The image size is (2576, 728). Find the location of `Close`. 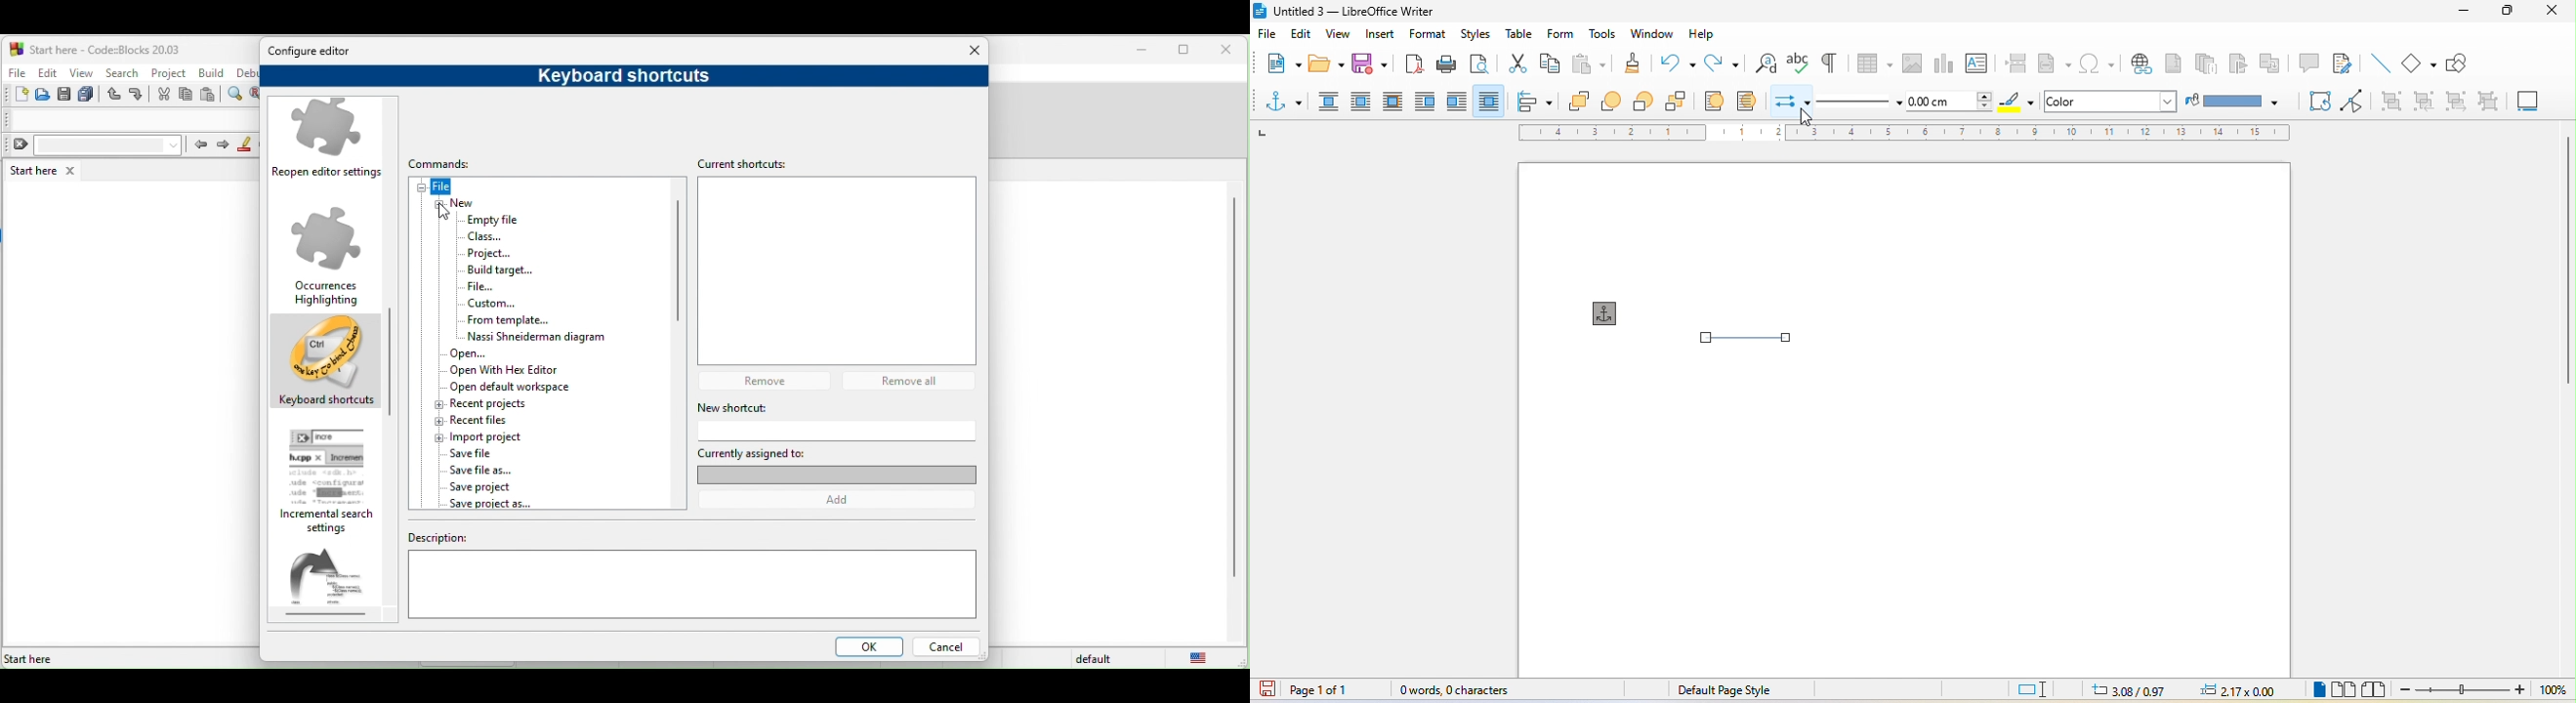

Close is located at coordinates (976, 51).